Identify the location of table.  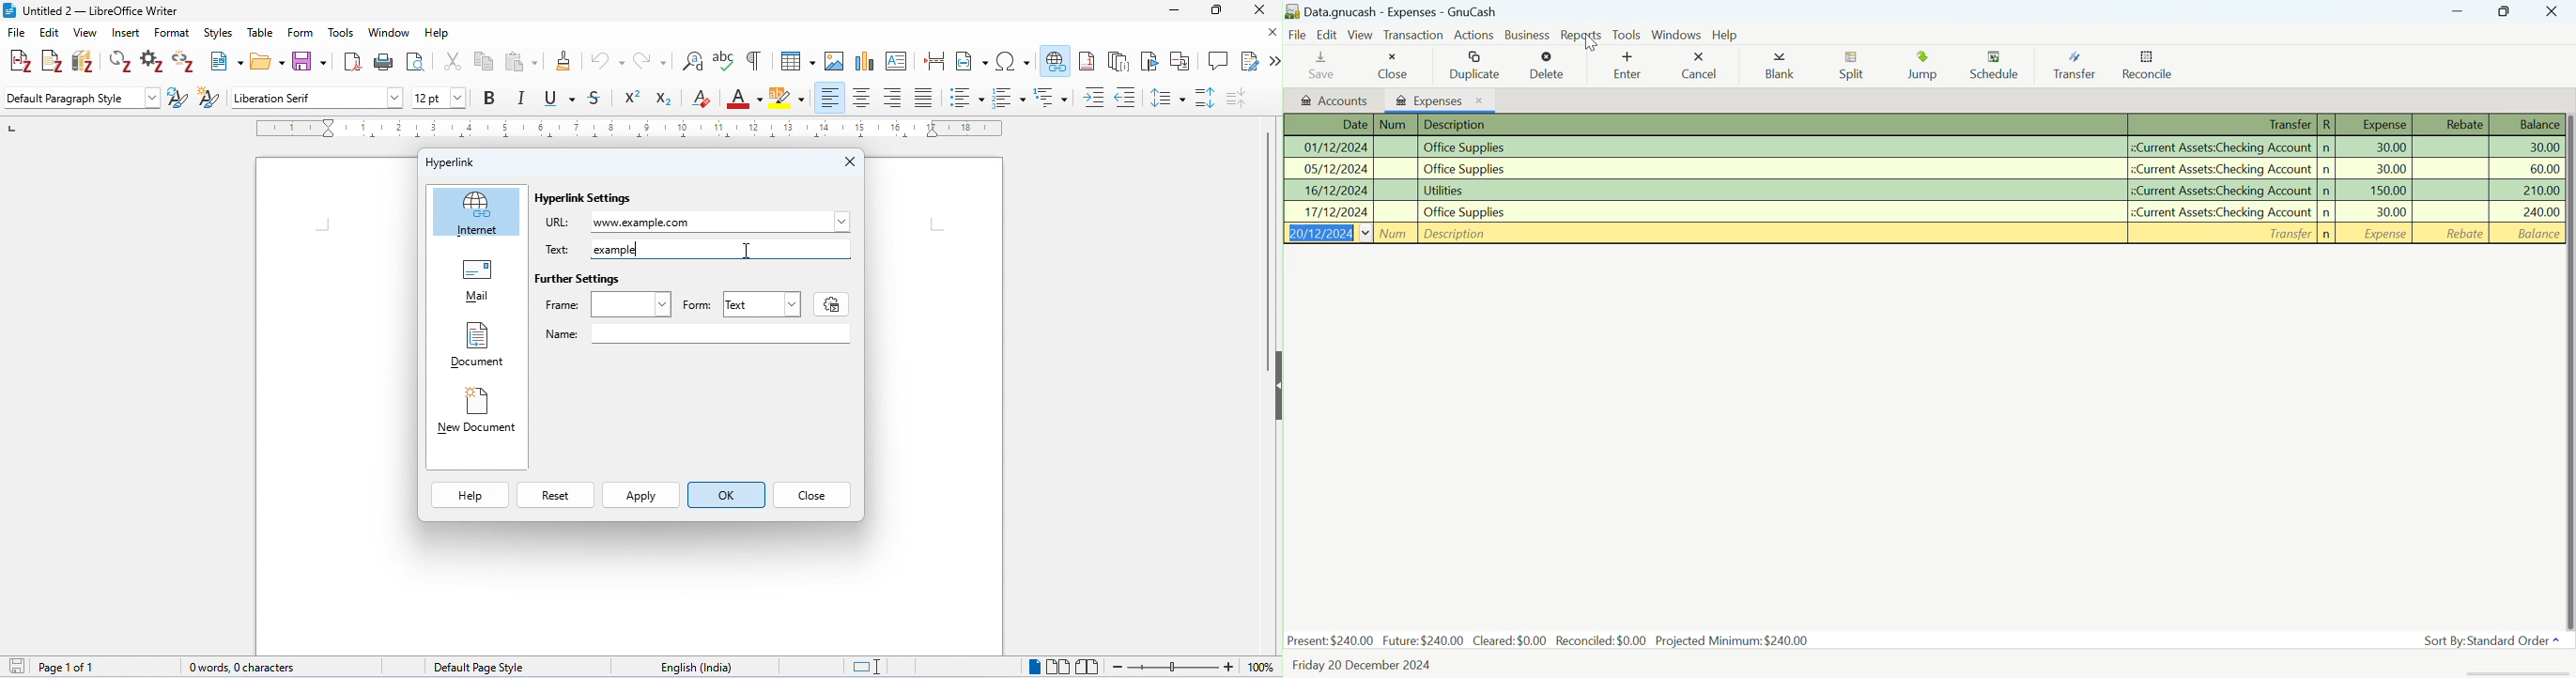
(258, 31).